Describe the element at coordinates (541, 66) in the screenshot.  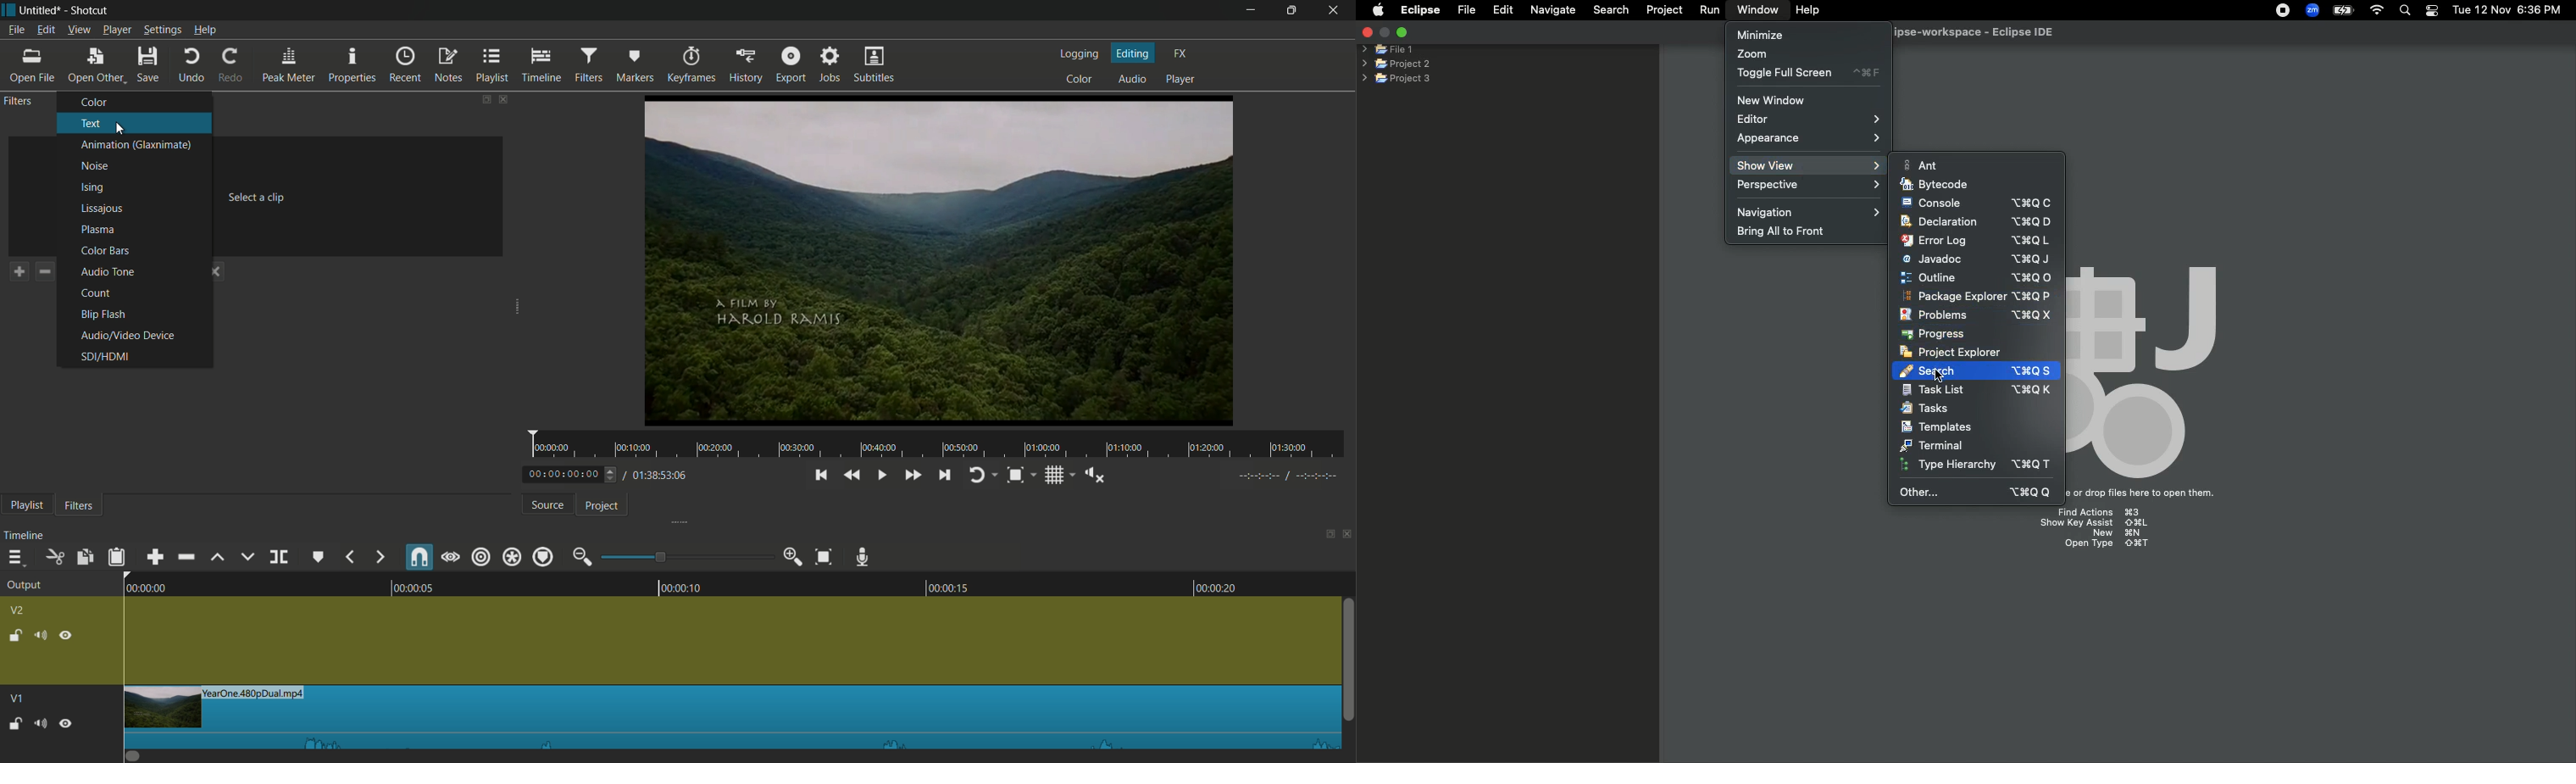
I see `timeline` at that location.